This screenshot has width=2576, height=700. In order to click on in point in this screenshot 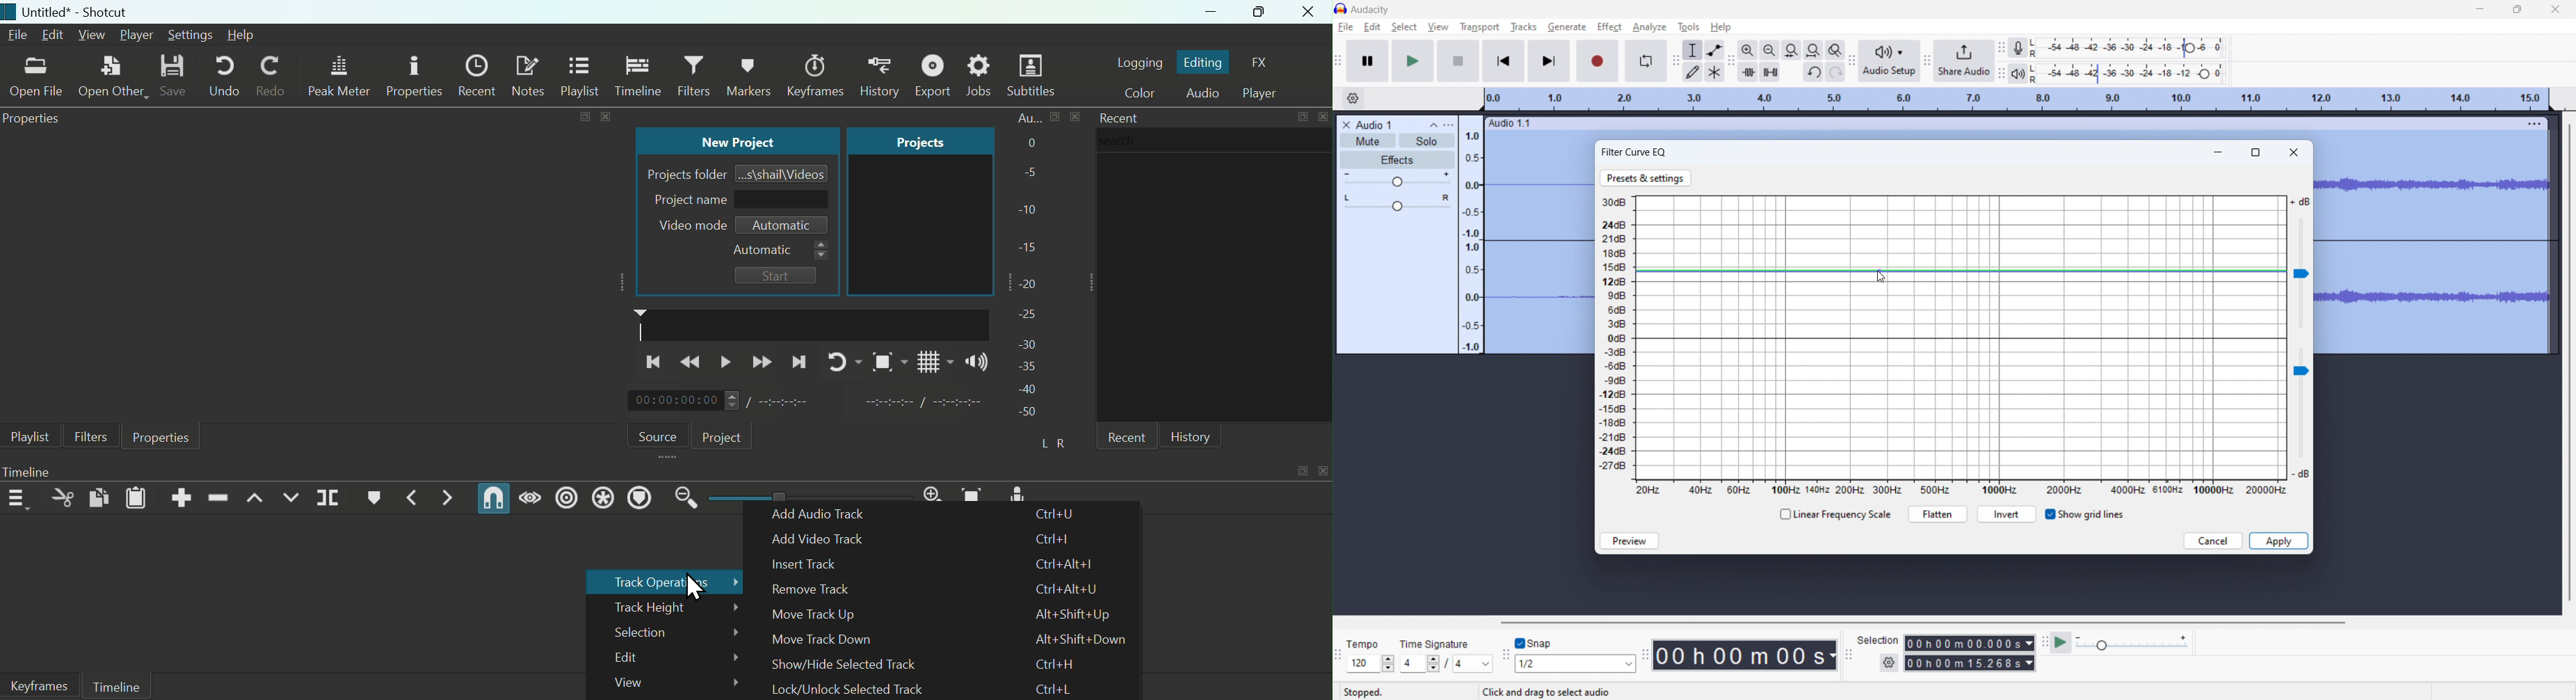, I will do `click(917, 404)`.